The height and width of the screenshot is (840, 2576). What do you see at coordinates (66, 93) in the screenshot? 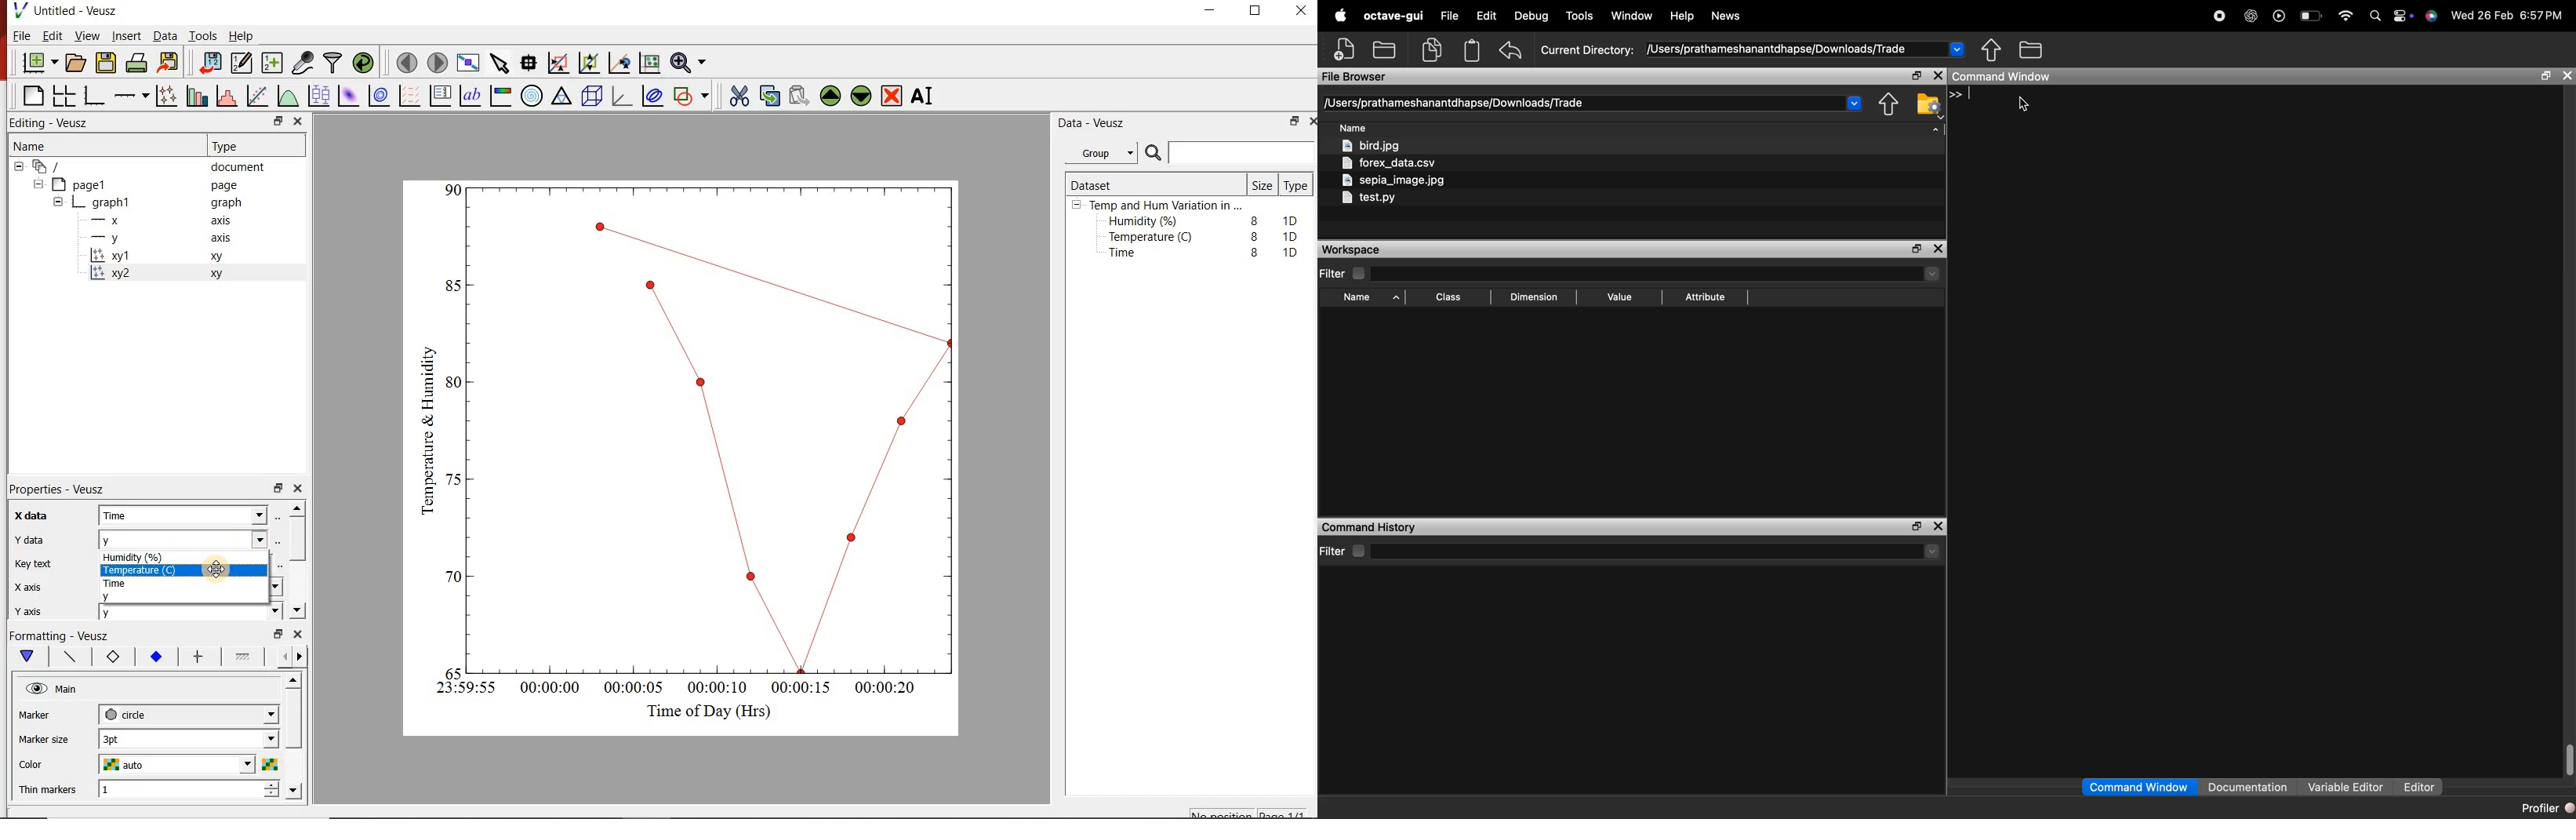
I see `arrange graphs in a grid` at bounding box center [66, 93].